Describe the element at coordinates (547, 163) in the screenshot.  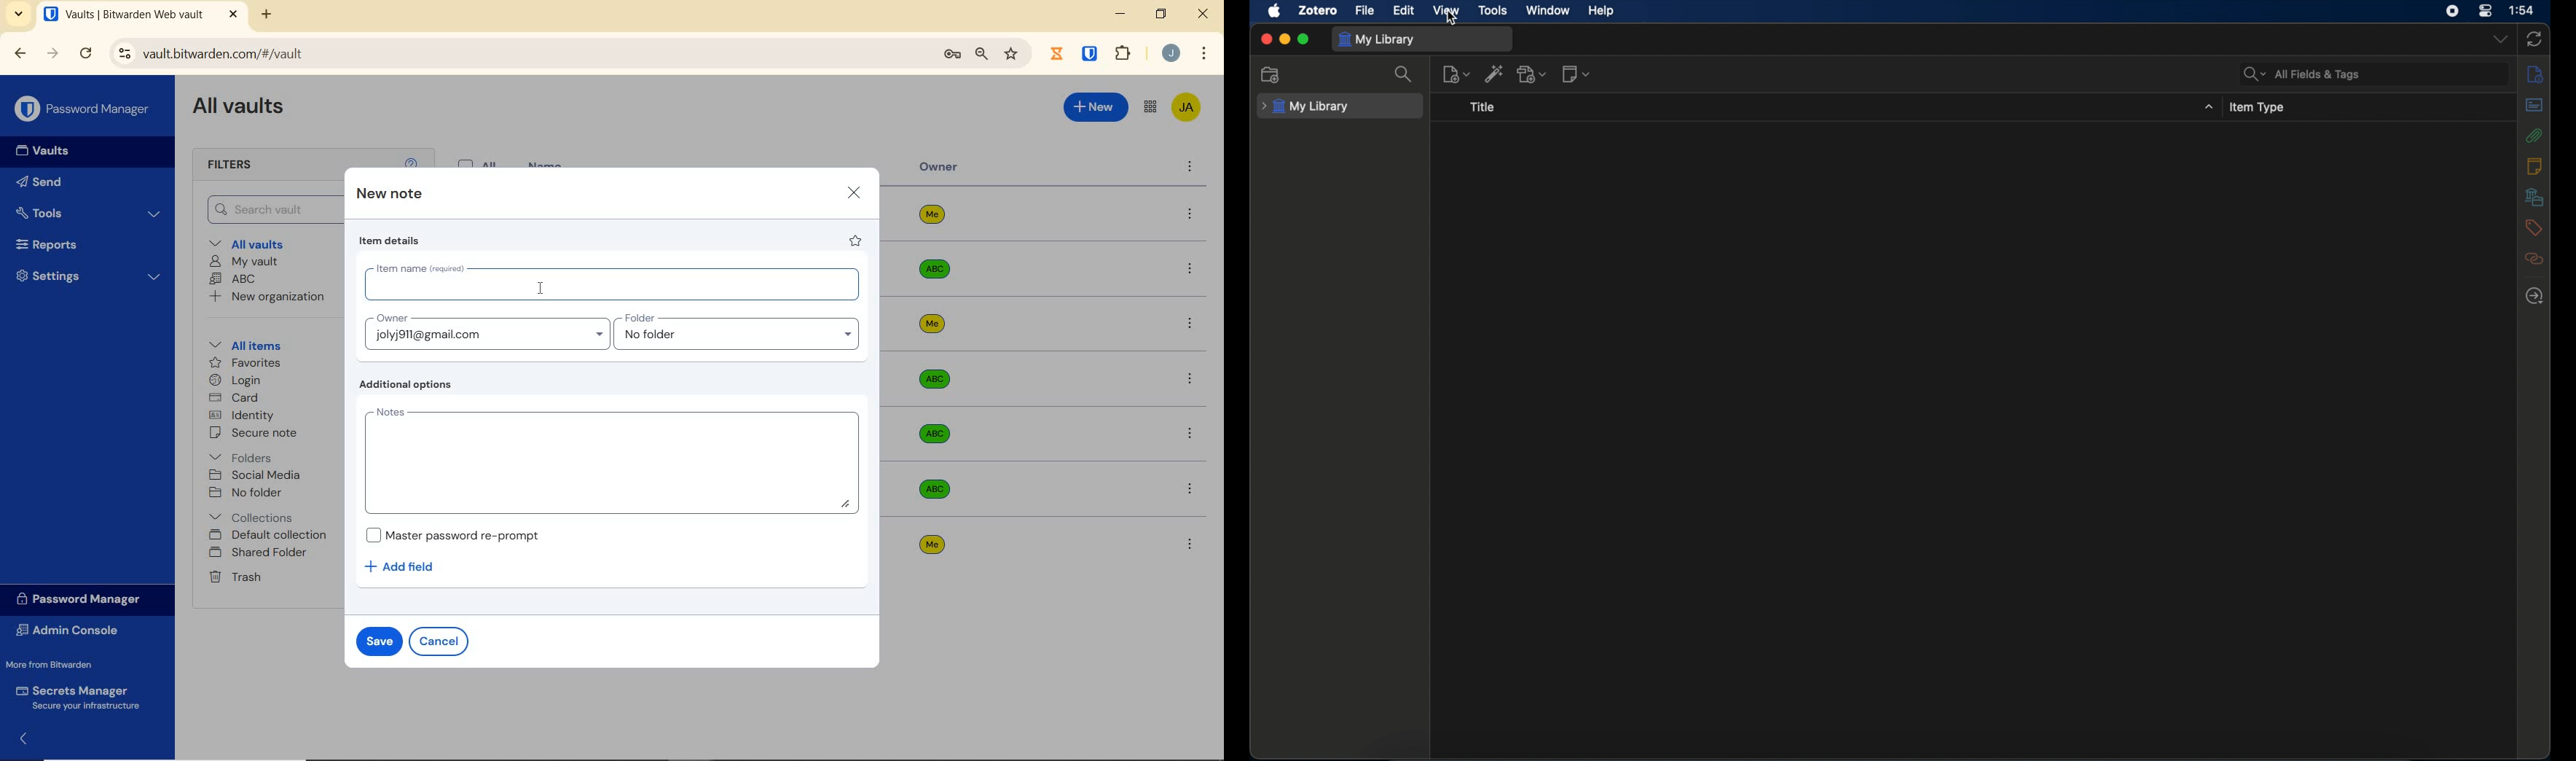
I see `name` at that location.